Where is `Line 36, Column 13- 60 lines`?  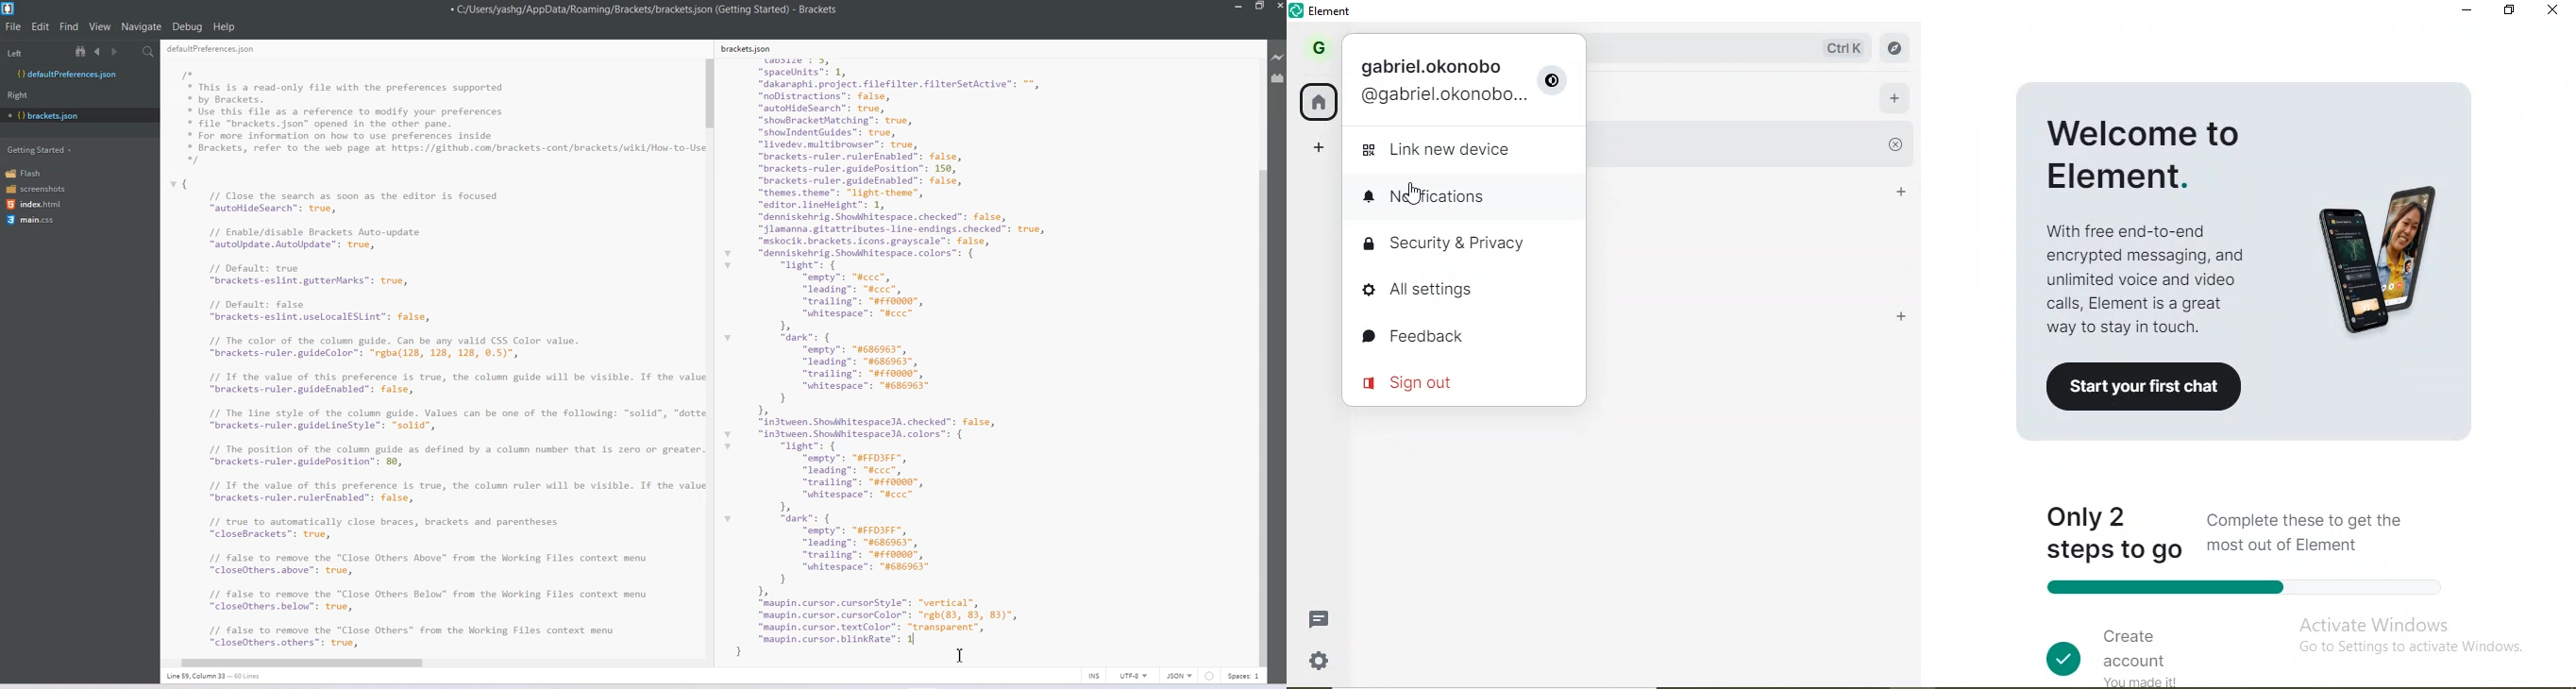 Line 36, Column 13- 60 lines is located at coordinates (221, 676).